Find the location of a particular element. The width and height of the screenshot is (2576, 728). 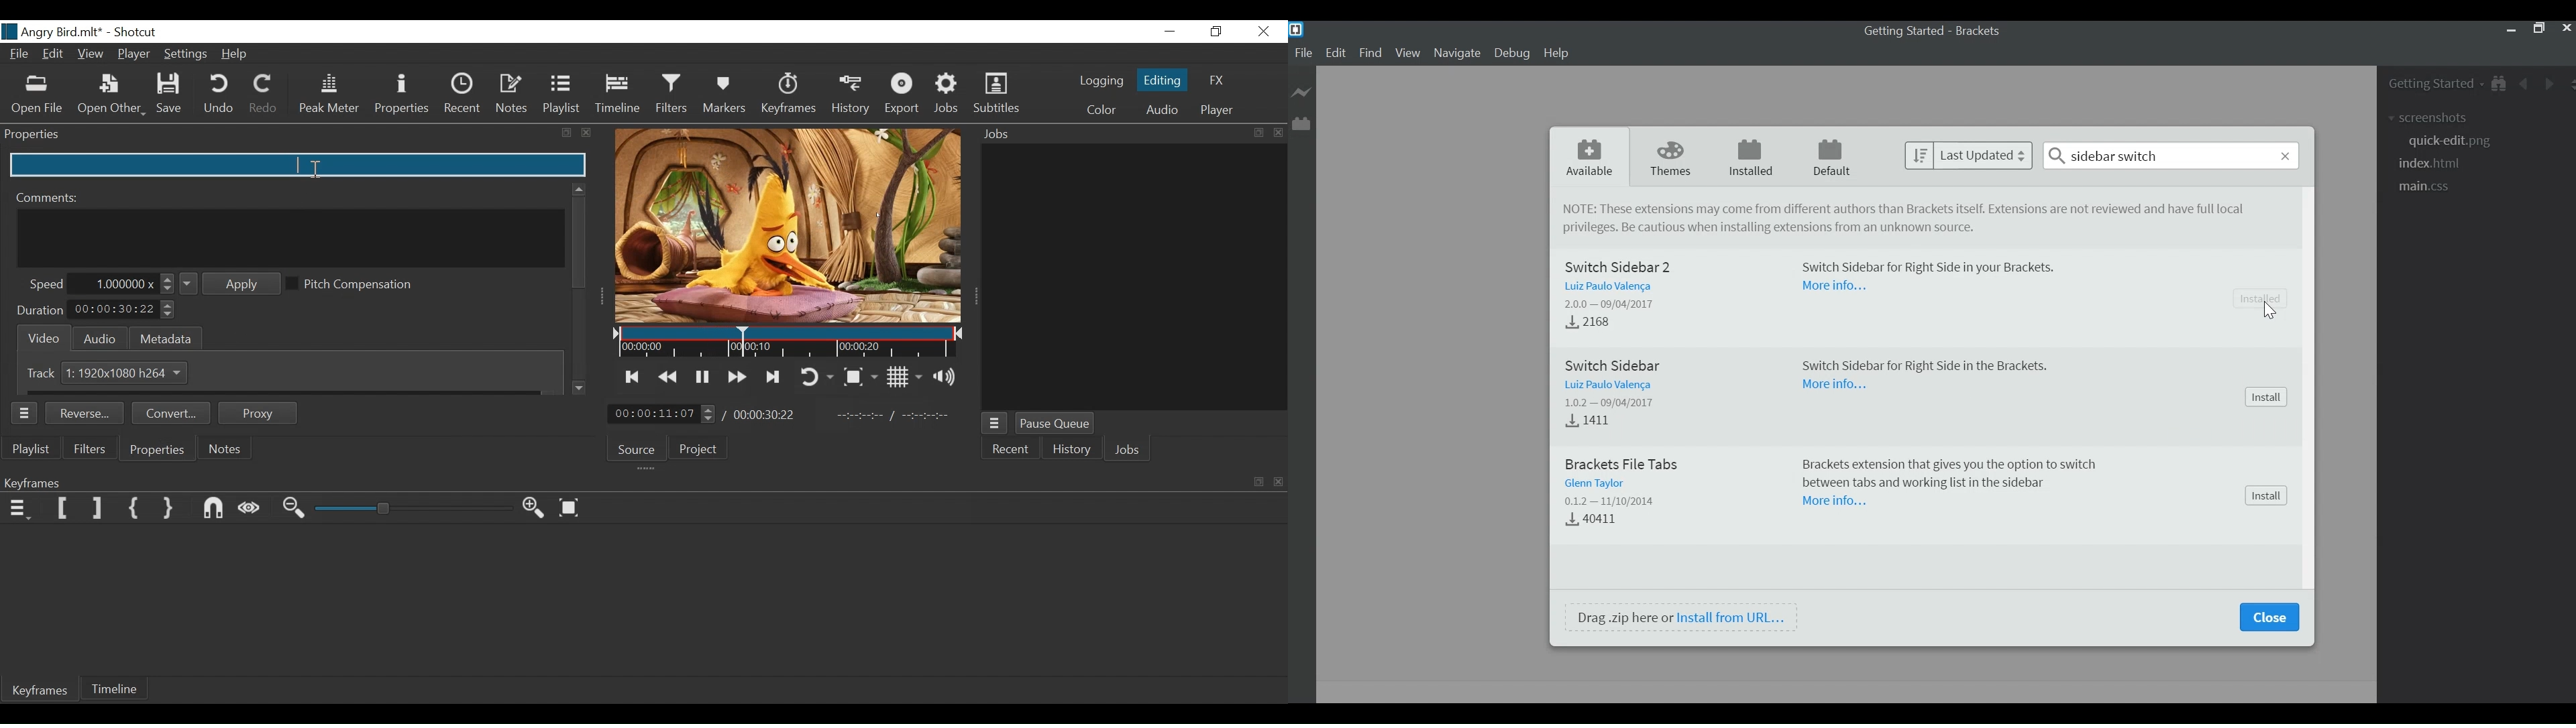

Proxy is located at coordinates (258, 413).